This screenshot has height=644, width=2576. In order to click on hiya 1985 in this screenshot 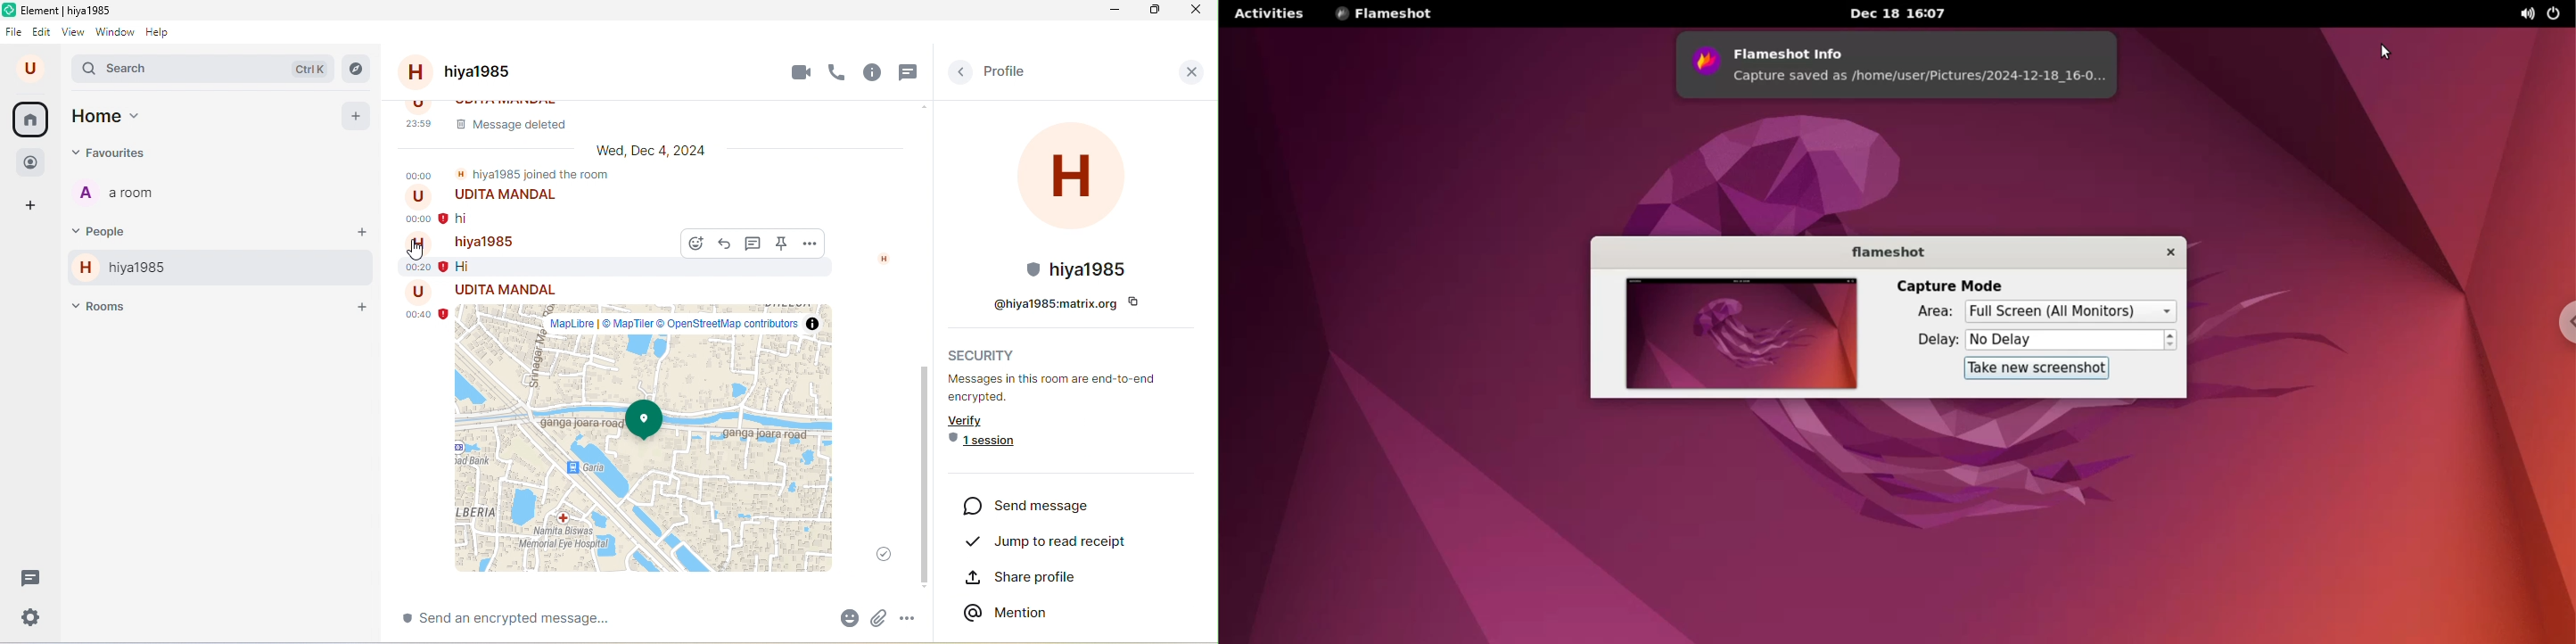, I will do `click(476, 73)`.